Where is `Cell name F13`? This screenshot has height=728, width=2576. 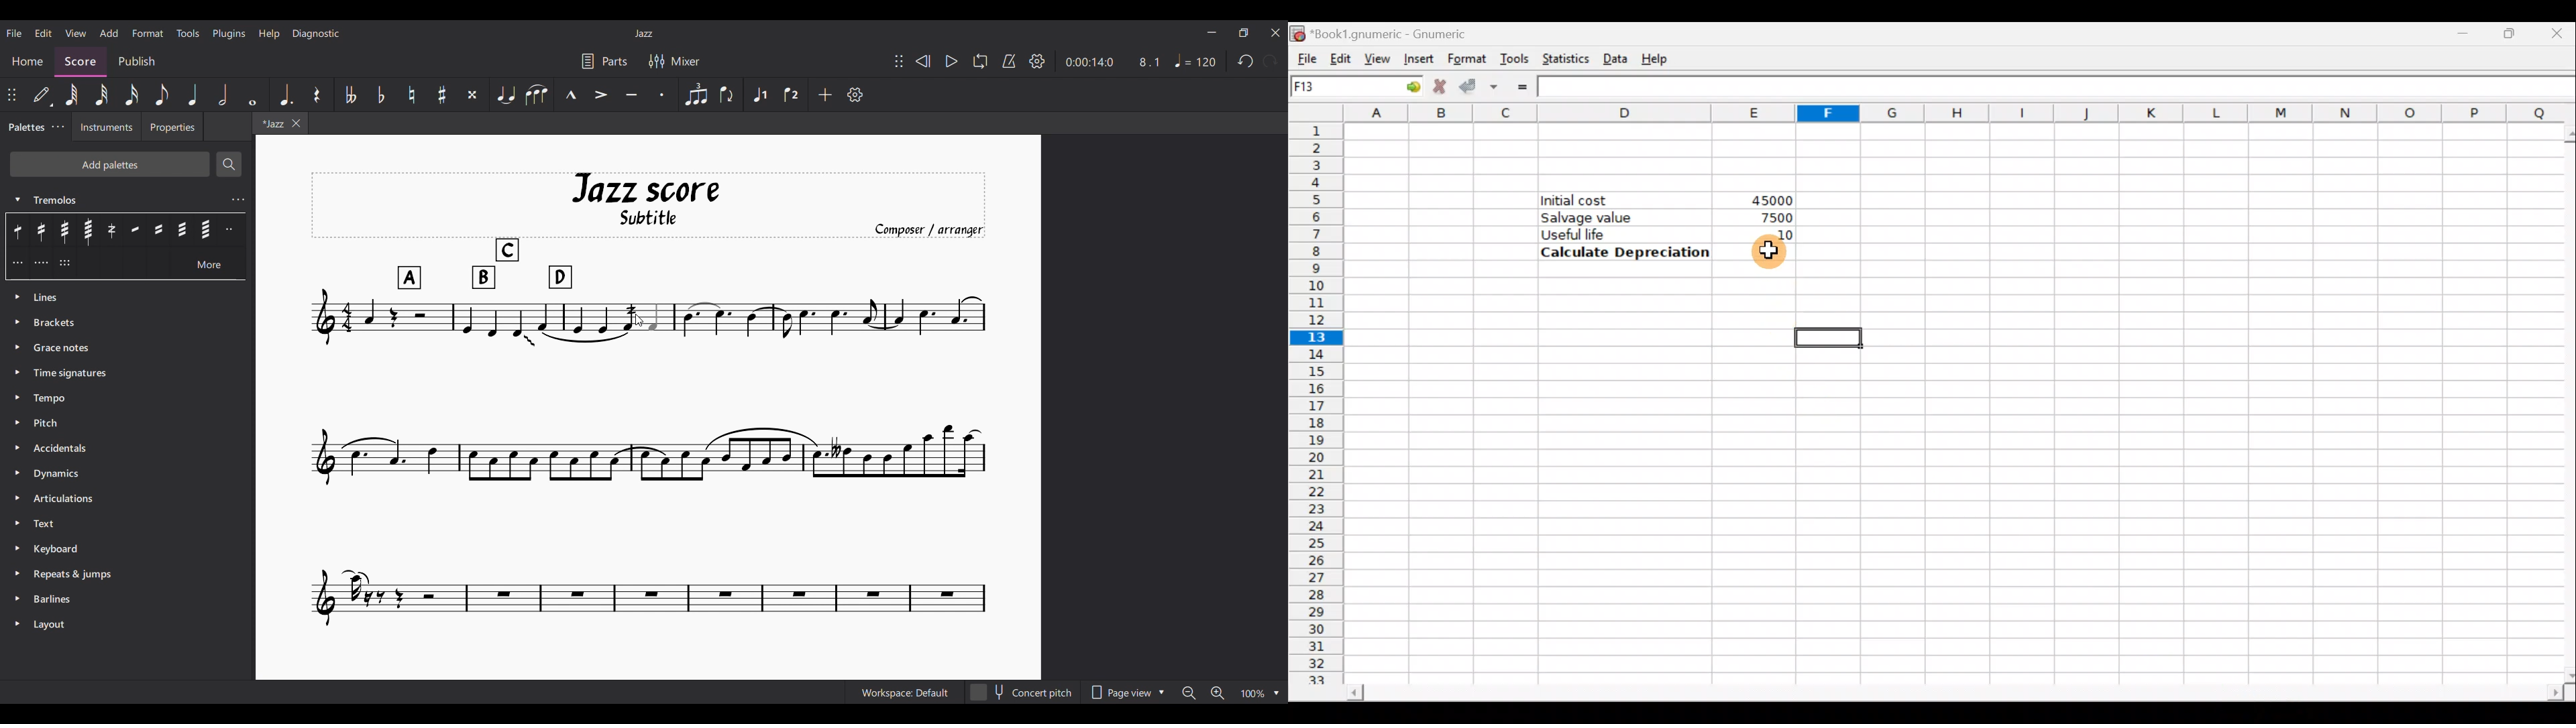 Cell name F13 is located at coordinates (1333, 89).